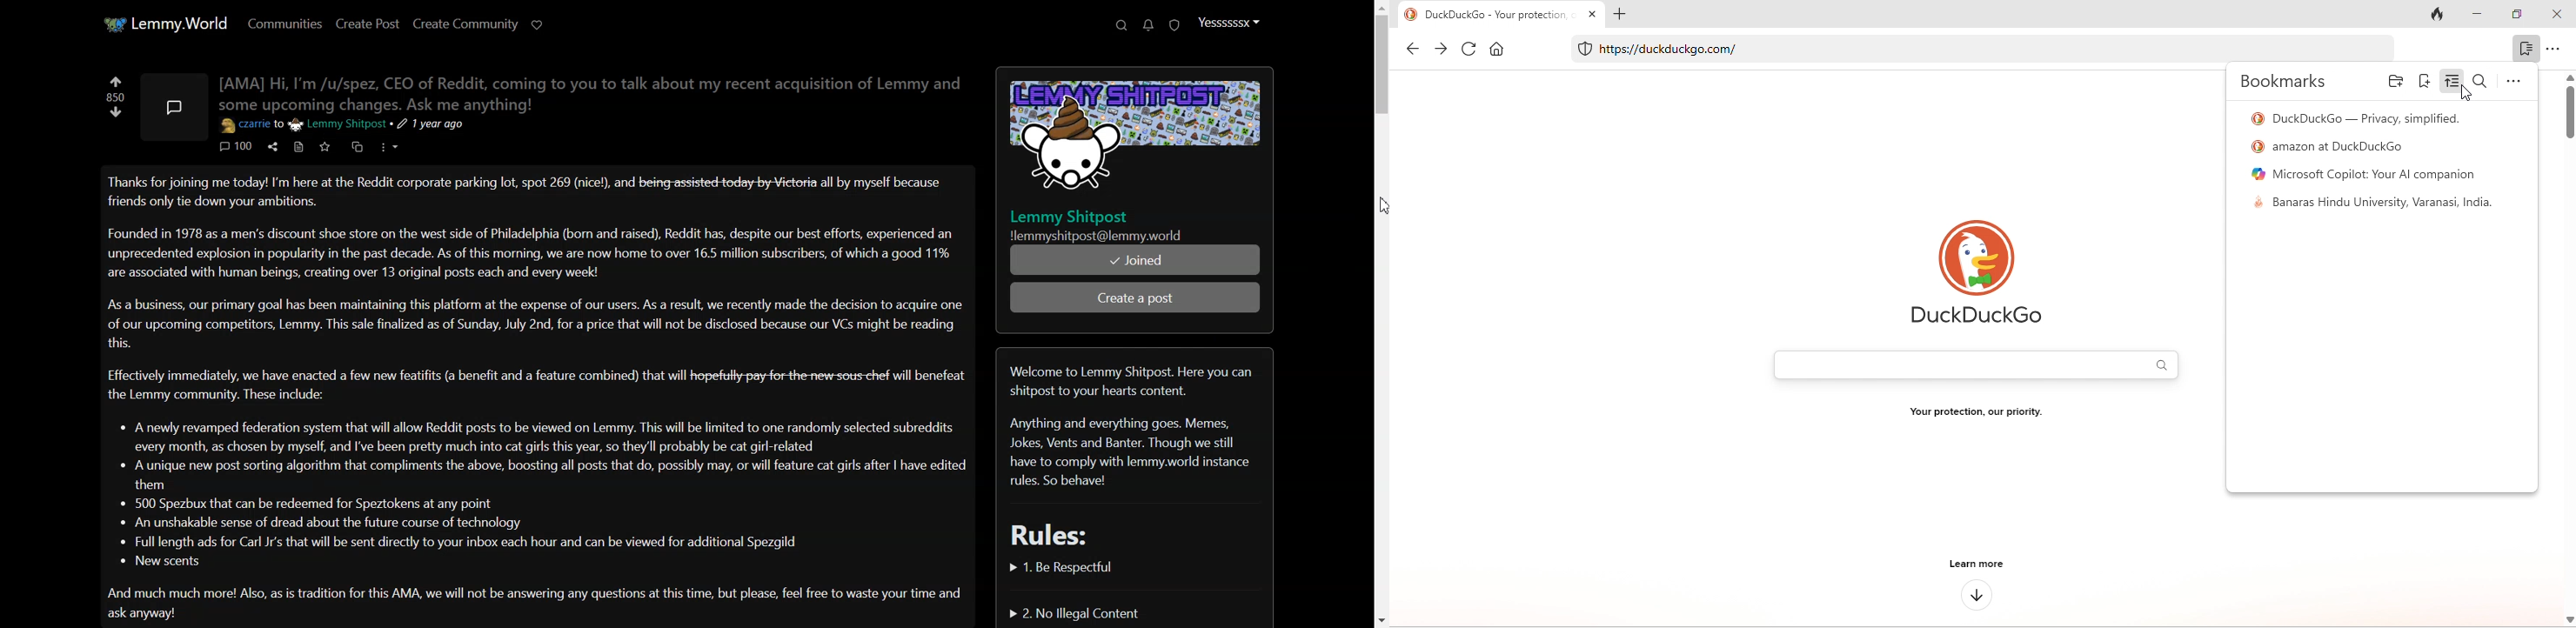  I want to click on Text, so click(592, 93).